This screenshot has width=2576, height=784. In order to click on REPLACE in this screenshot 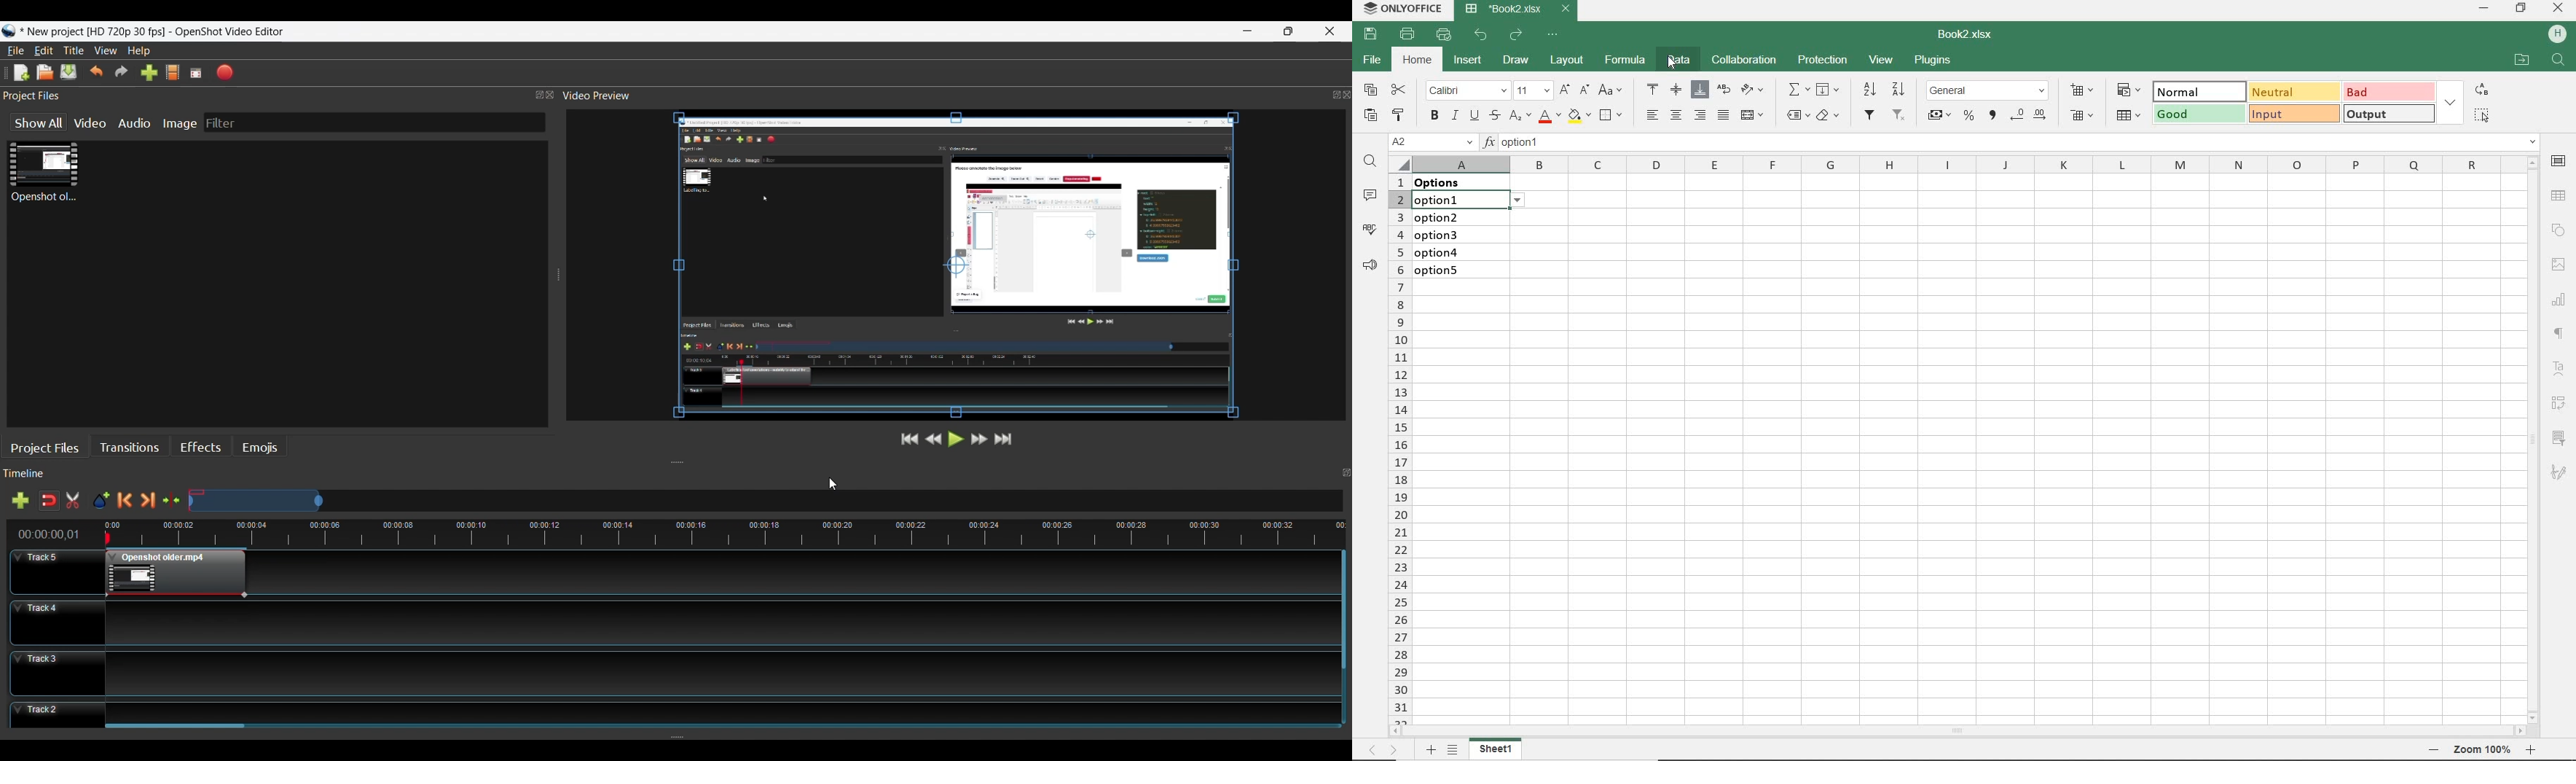, I will do `click(2481, 91)`.